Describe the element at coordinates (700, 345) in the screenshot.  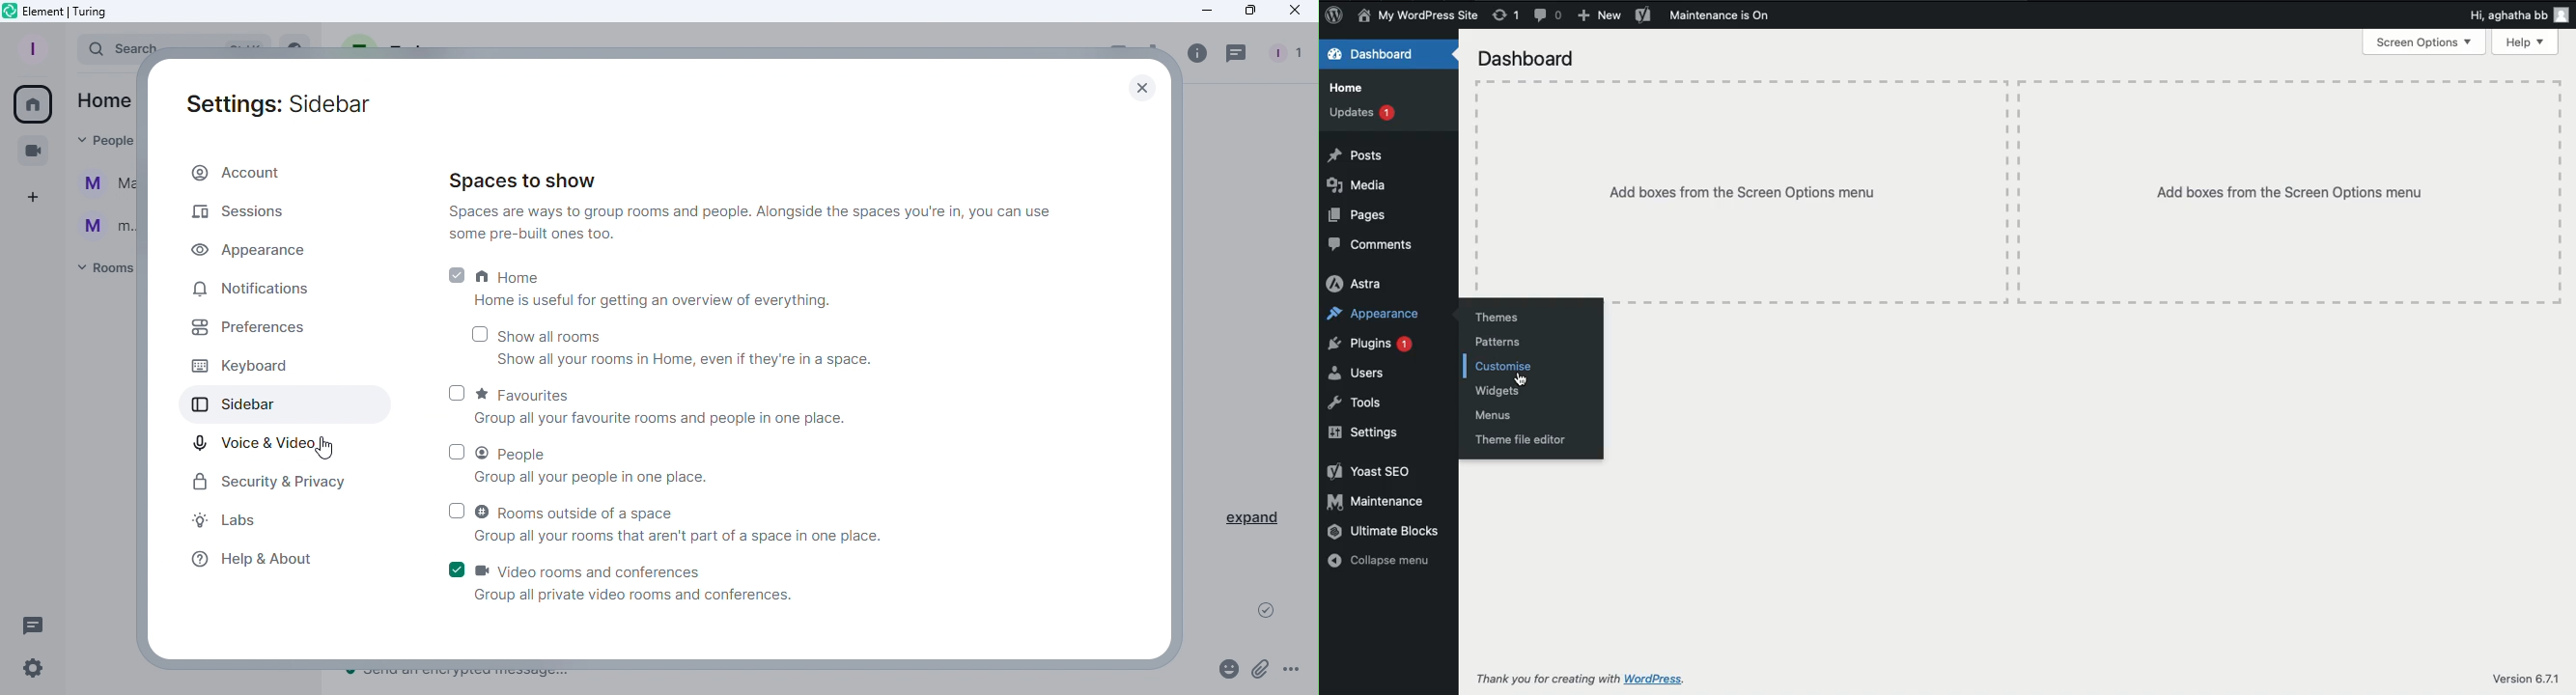
I see `Show all rooms` at that location.